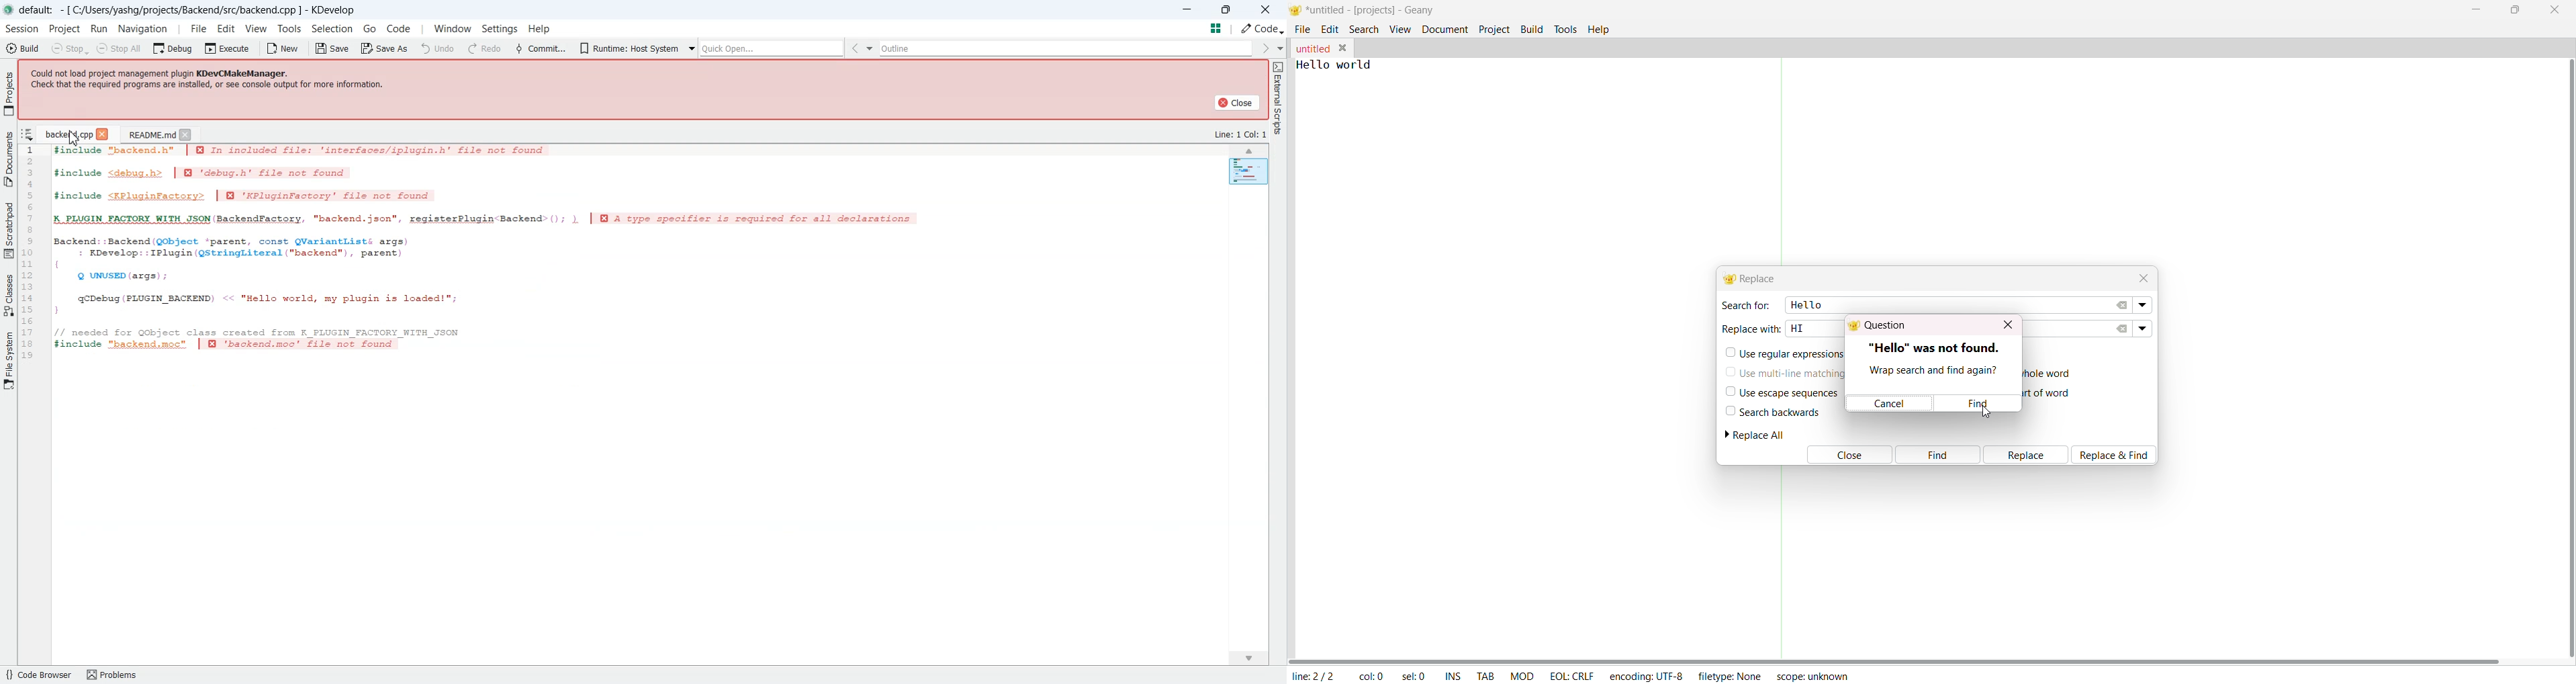 The height and width of the screenshot is (700, 2576). What do you see at coordinates (2027, 455) in the screenshot?
I see `replace` at bounding box center [2027, 455].